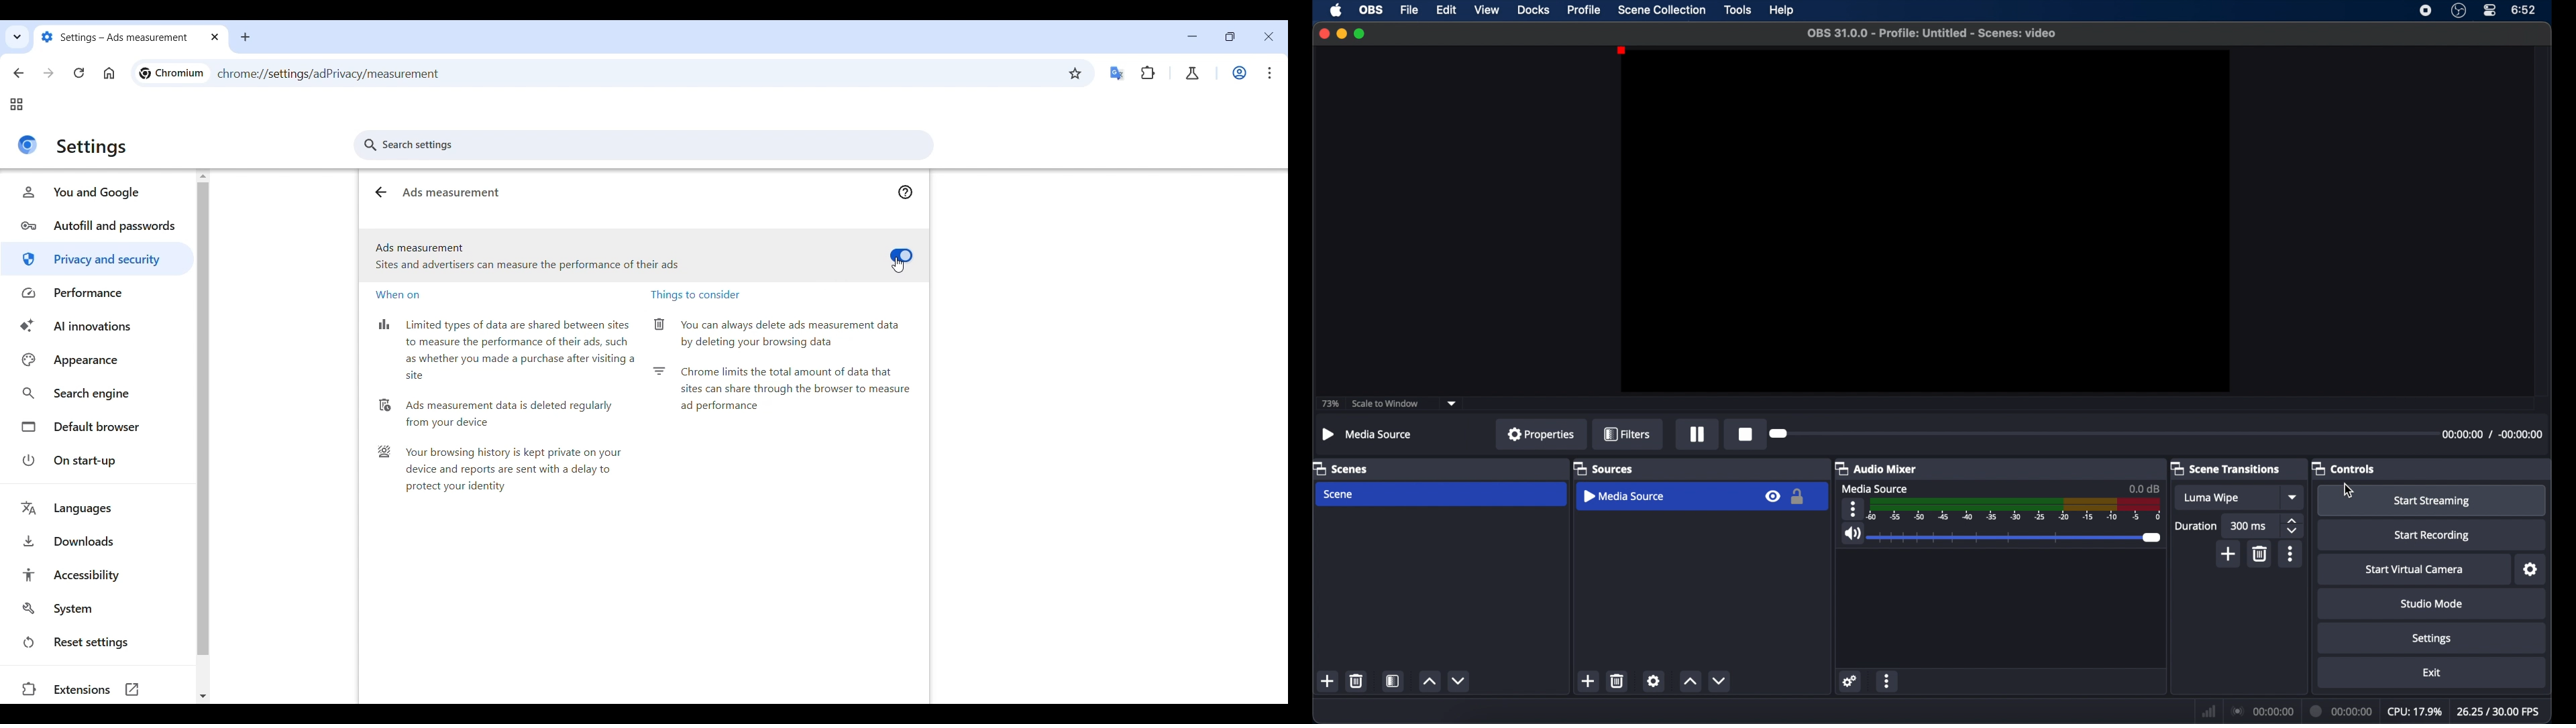 This screenshot has height=728, width=2576. Describe the element at coordinates (2432, 501) in the screenshot. I see `start streaming` at that location.